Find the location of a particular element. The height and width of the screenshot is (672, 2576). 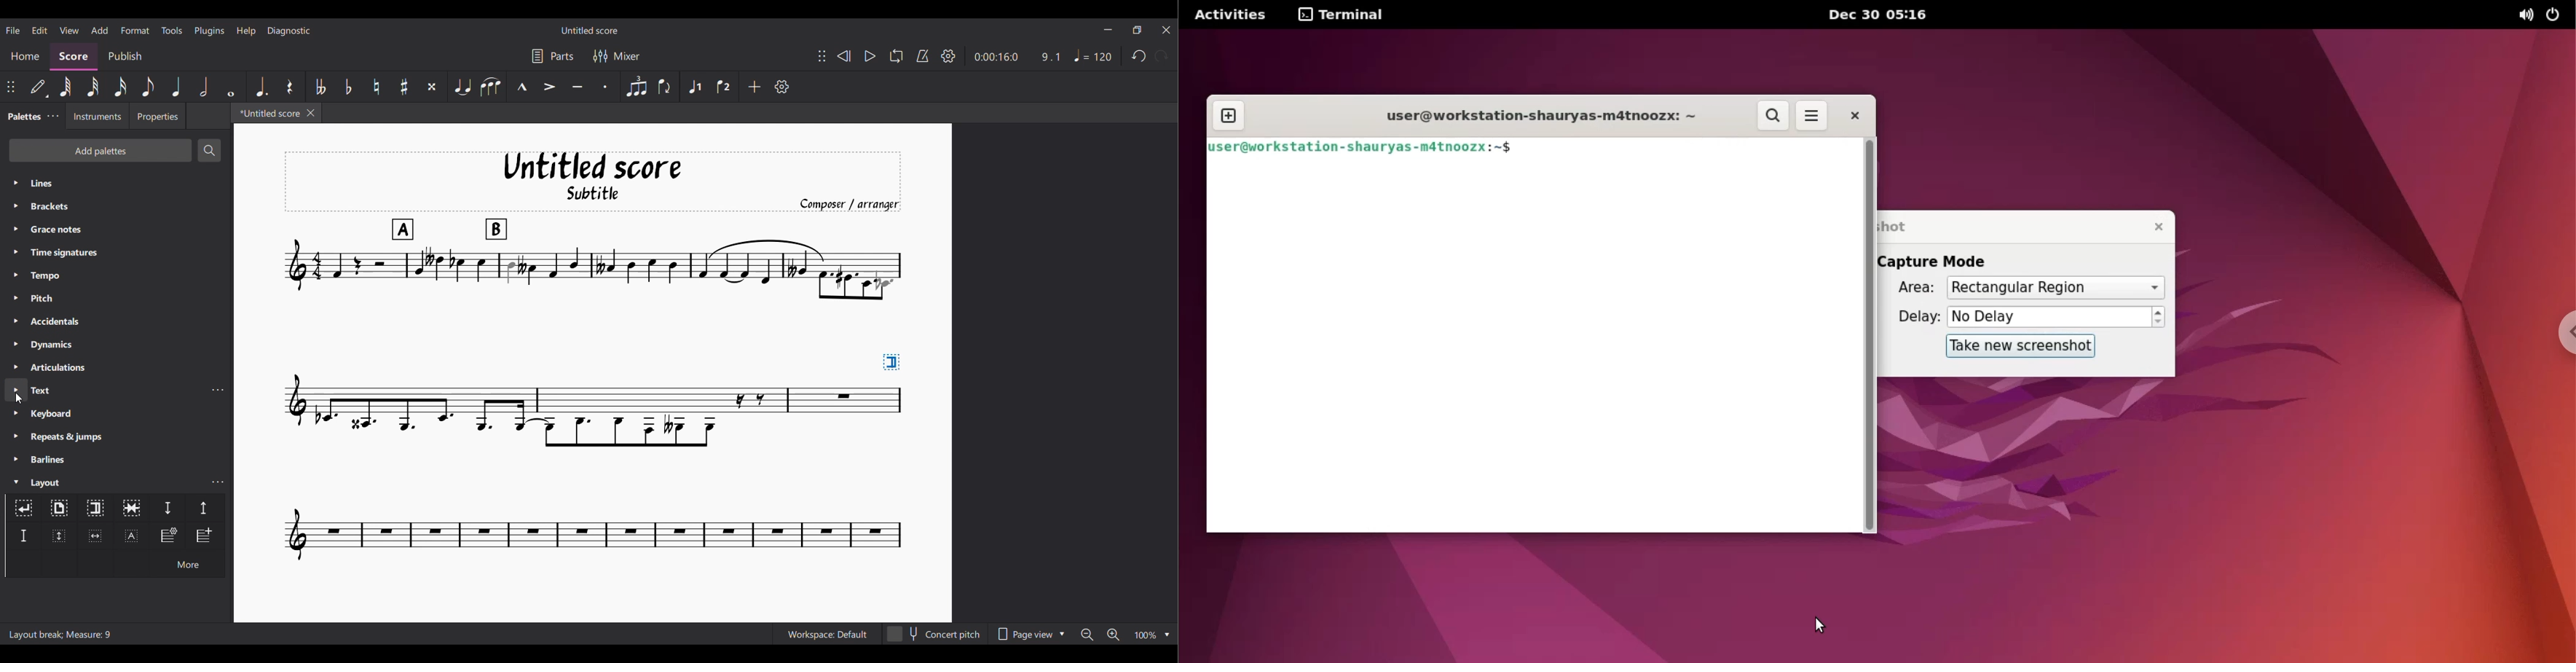

Repeats and jumps is located at coordinates (116, 437).